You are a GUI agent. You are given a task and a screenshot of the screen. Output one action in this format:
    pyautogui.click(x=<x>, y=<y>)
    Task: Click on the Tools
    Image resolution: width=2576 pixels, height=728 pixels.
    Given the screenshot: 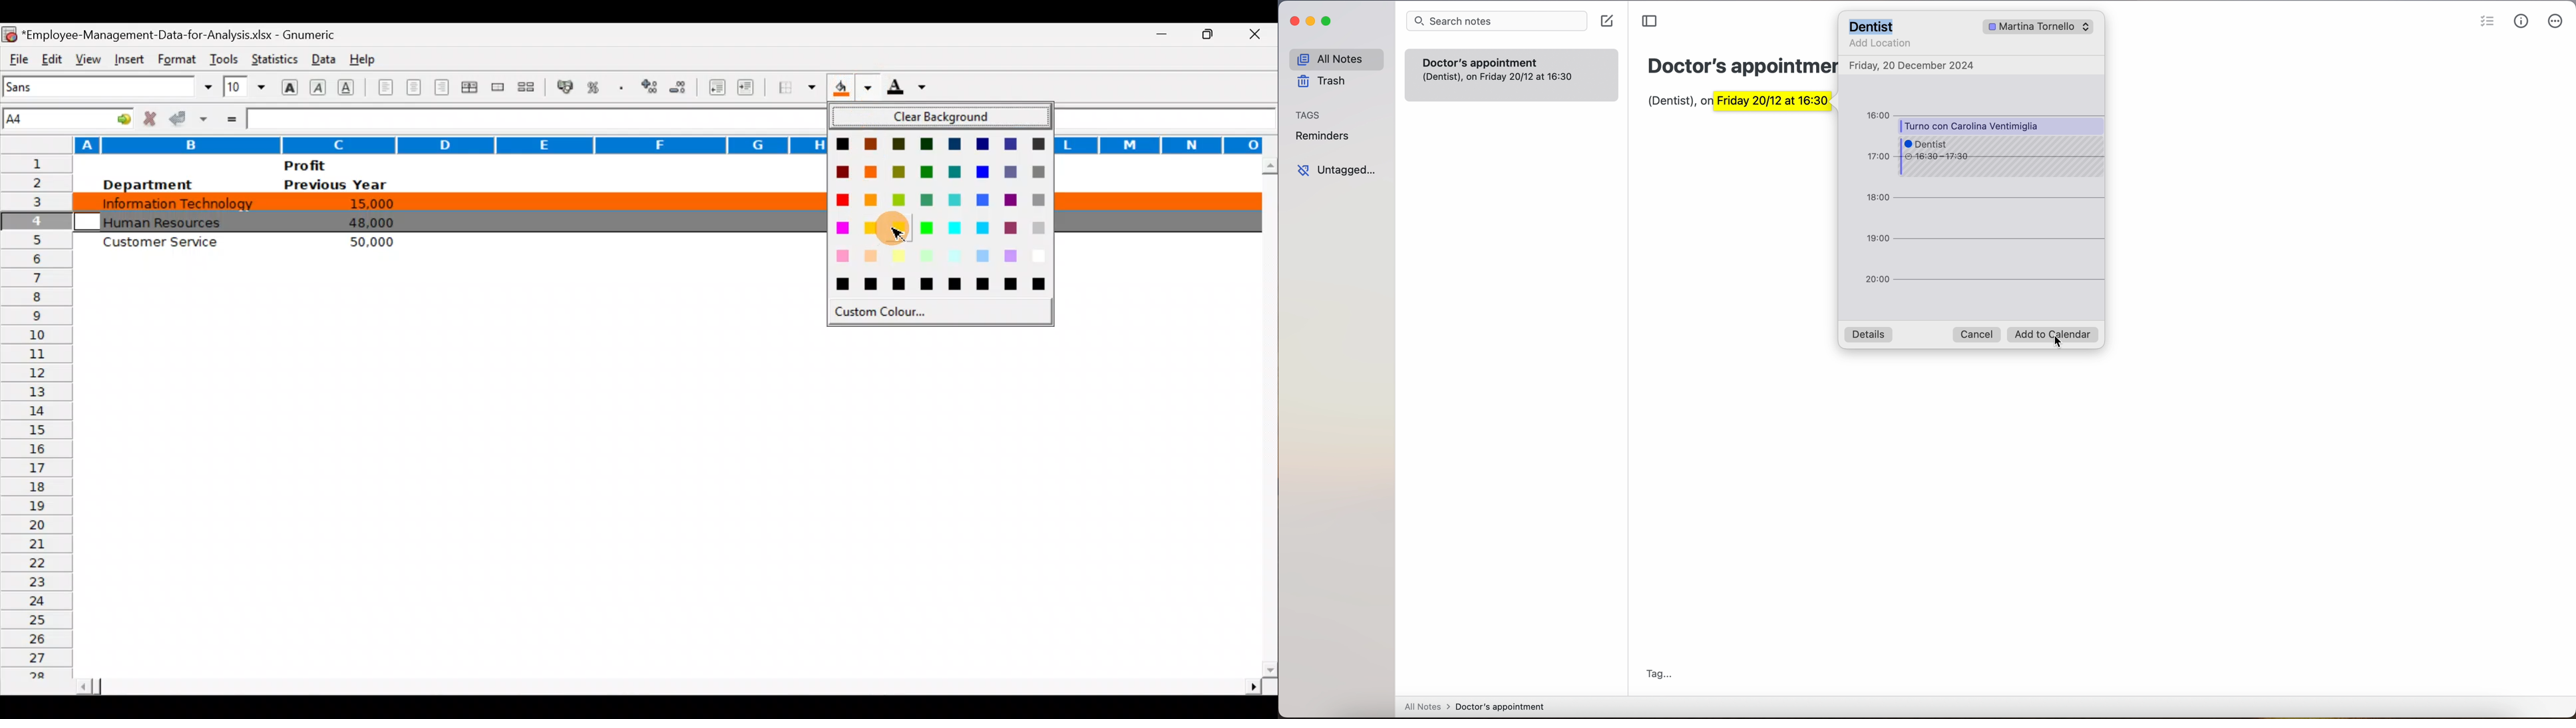 What is the action you would take?
    pyautogui.click(x=224, y=56)
    